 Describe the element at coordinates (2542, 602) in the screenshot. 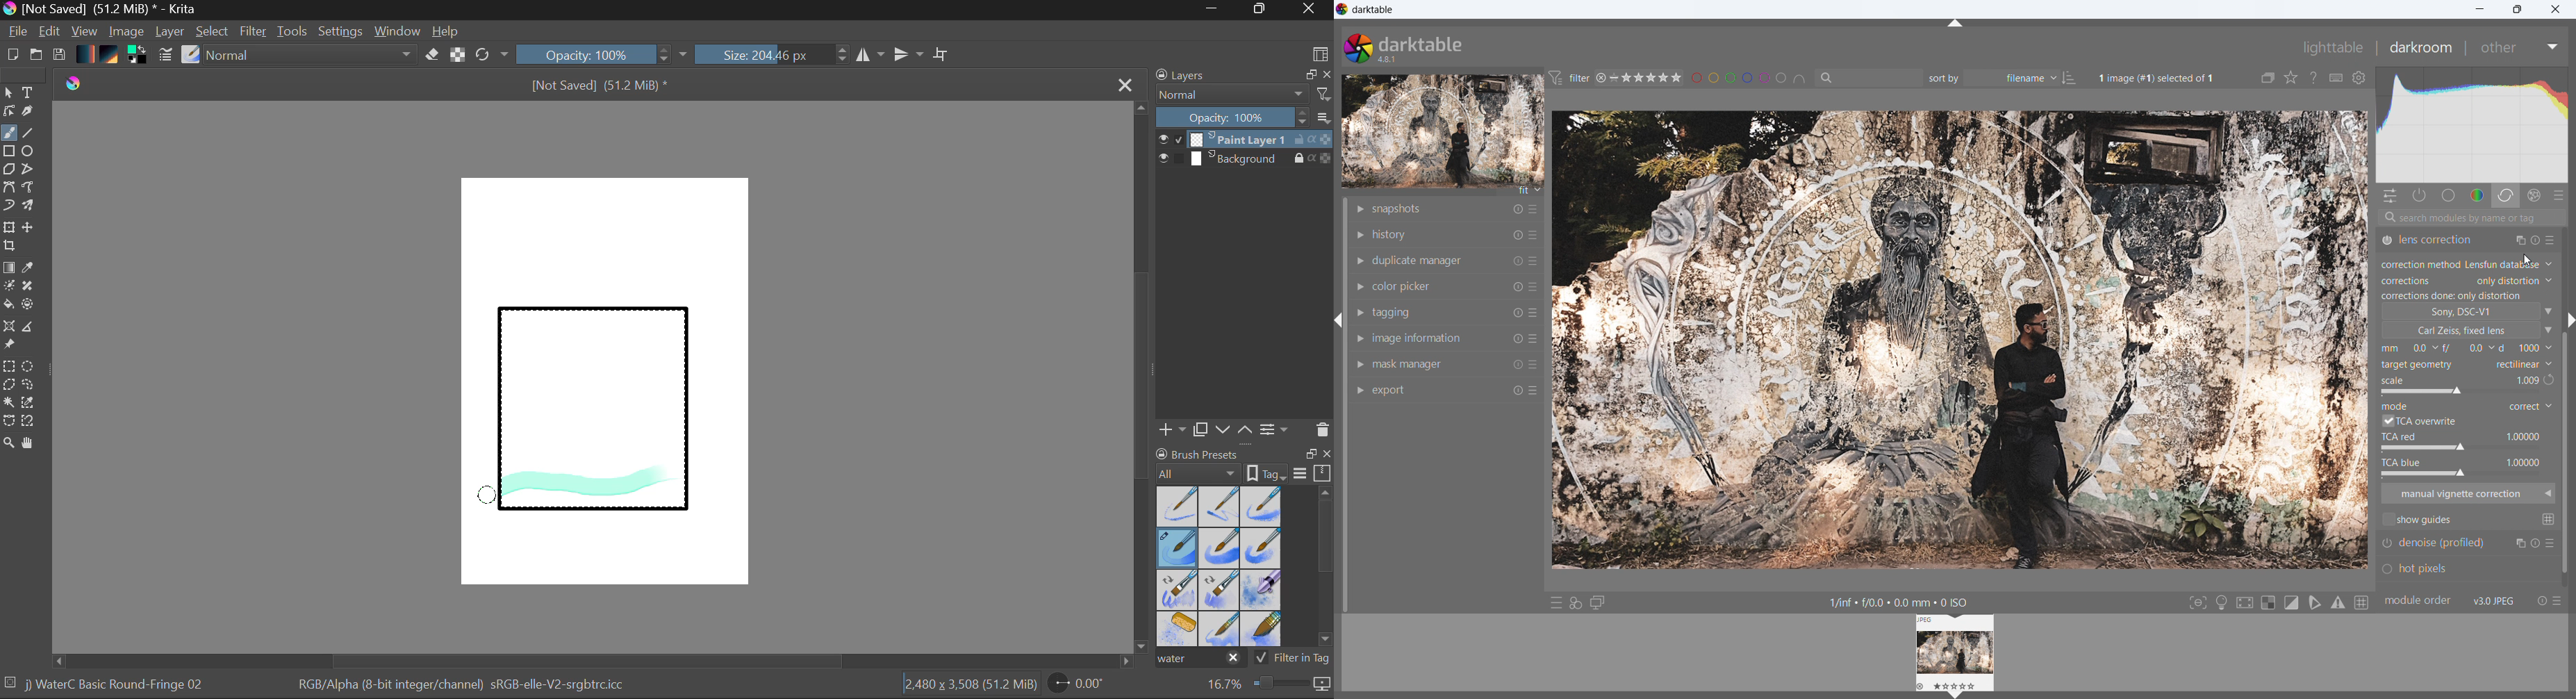

I see `reset` at that location.